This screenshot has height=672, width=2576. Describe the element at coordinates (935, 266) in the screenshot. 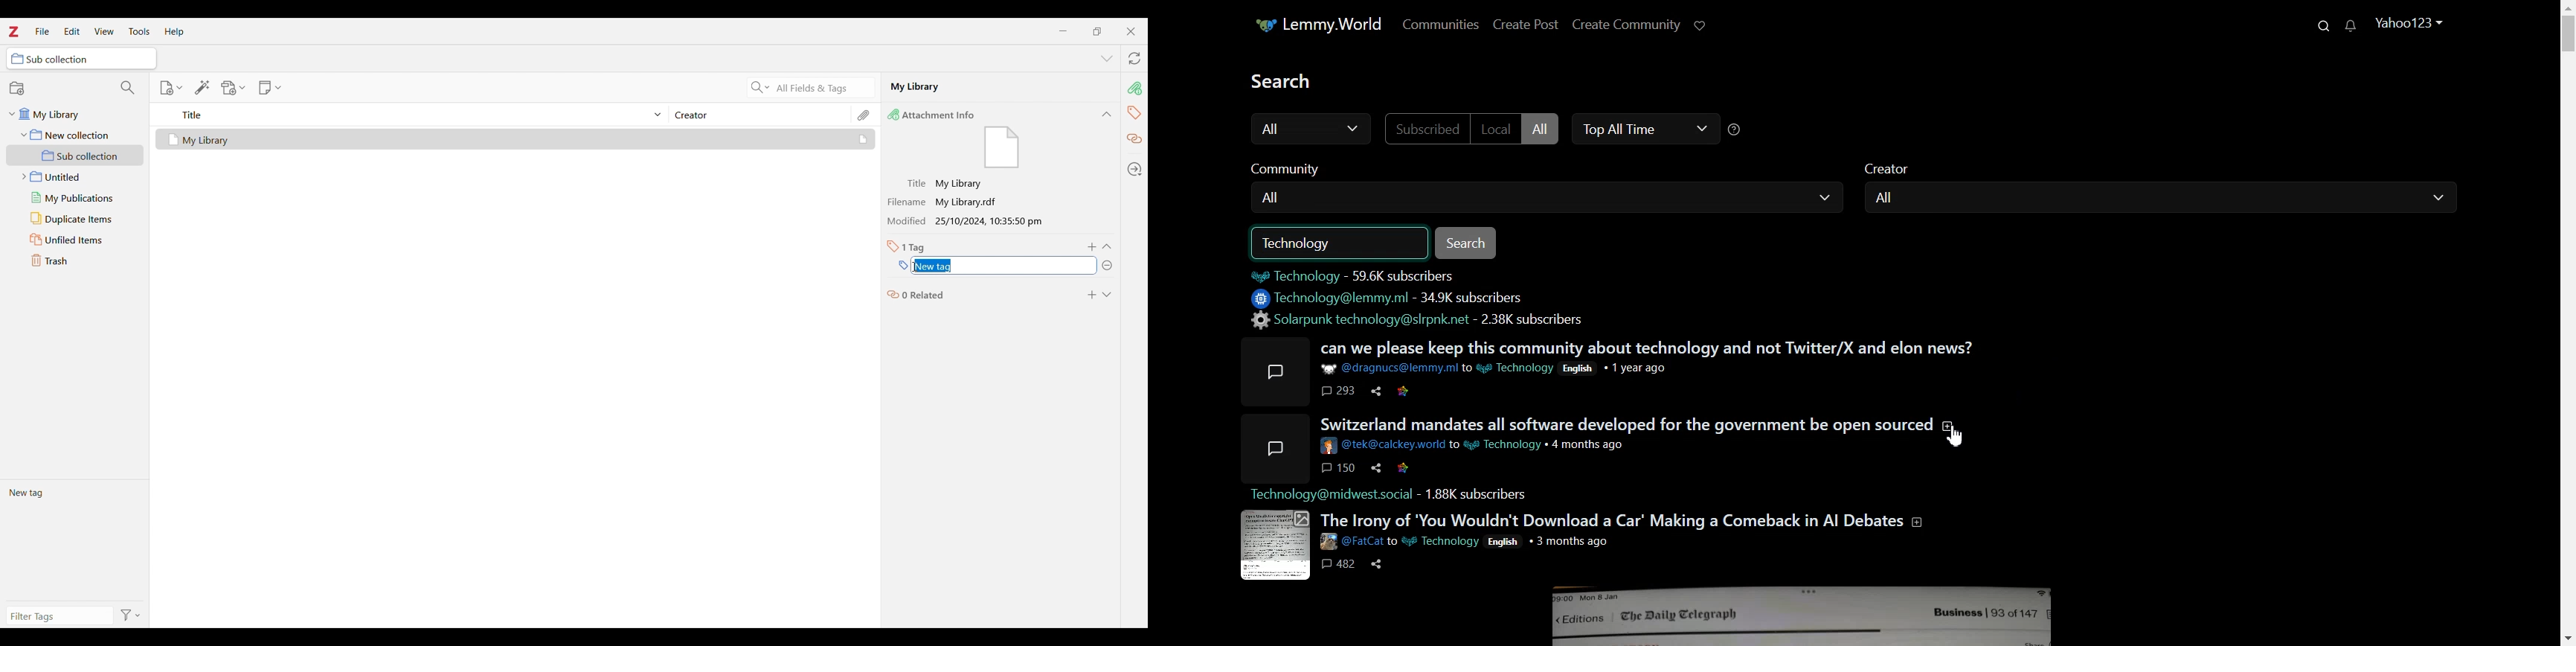

I see `Selected text highlighted` at that location.